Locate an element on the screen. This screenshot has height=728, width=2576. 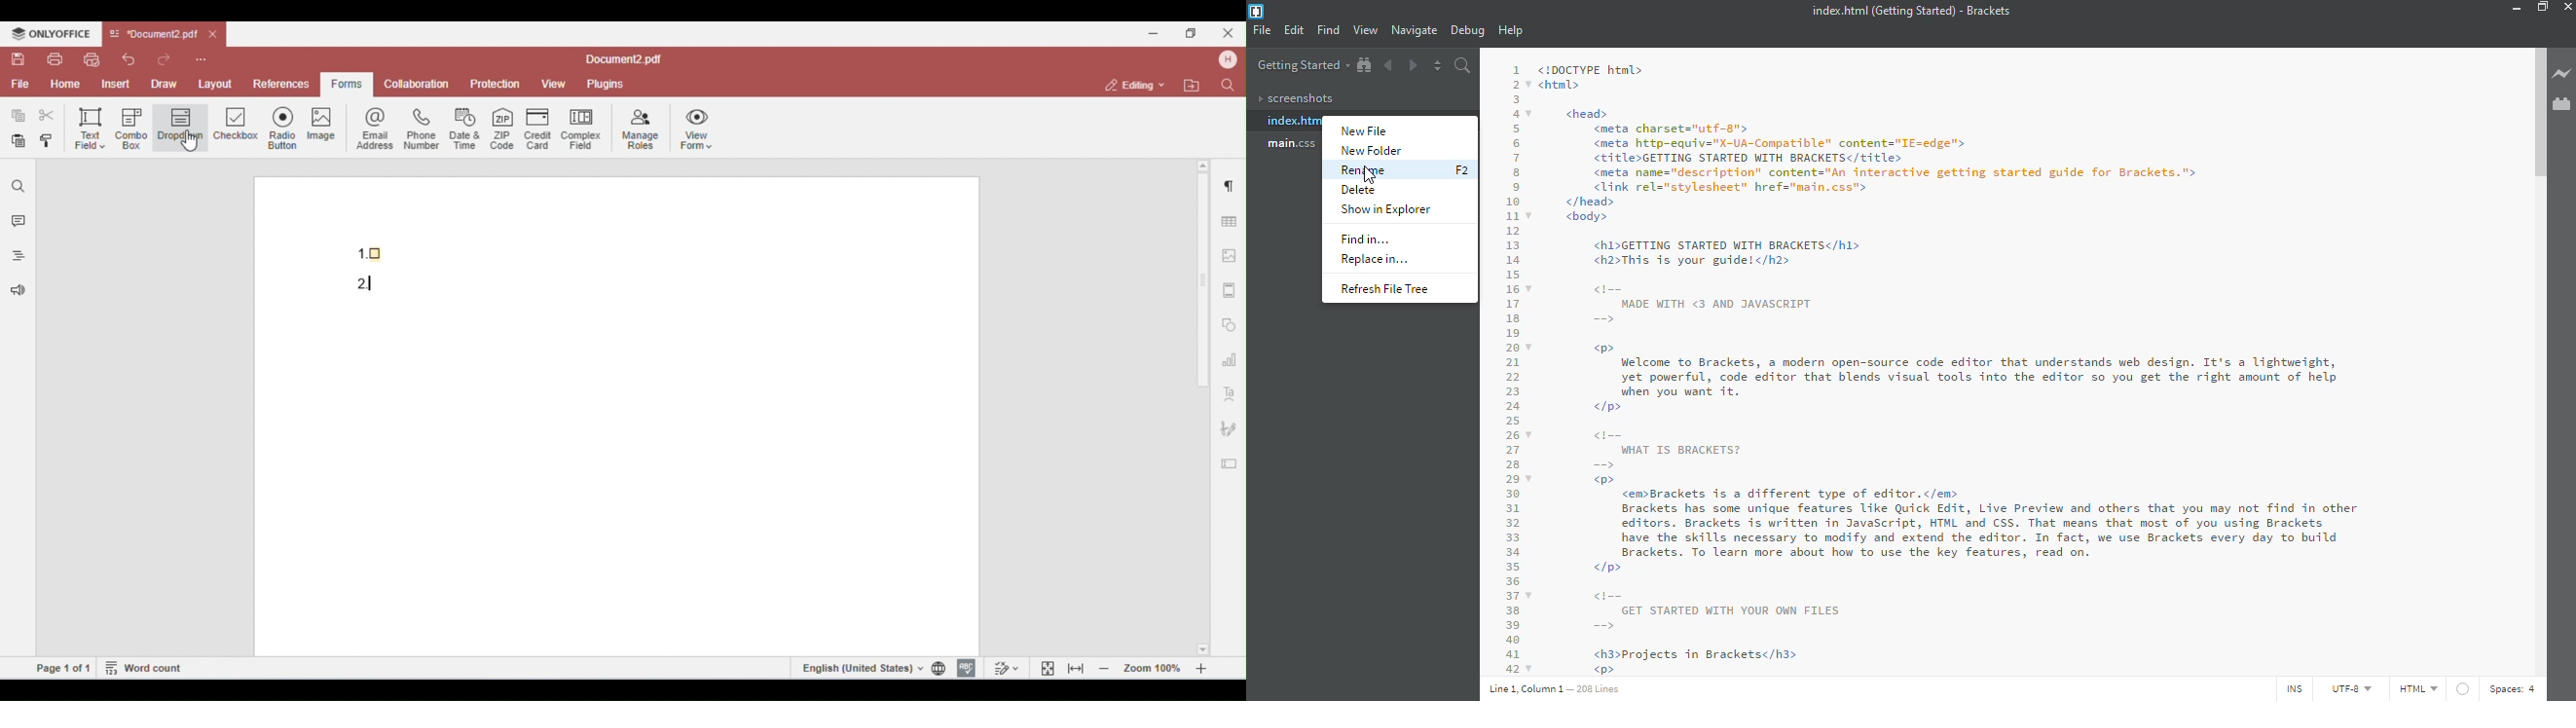
main is located at coordinates (1294, 144).